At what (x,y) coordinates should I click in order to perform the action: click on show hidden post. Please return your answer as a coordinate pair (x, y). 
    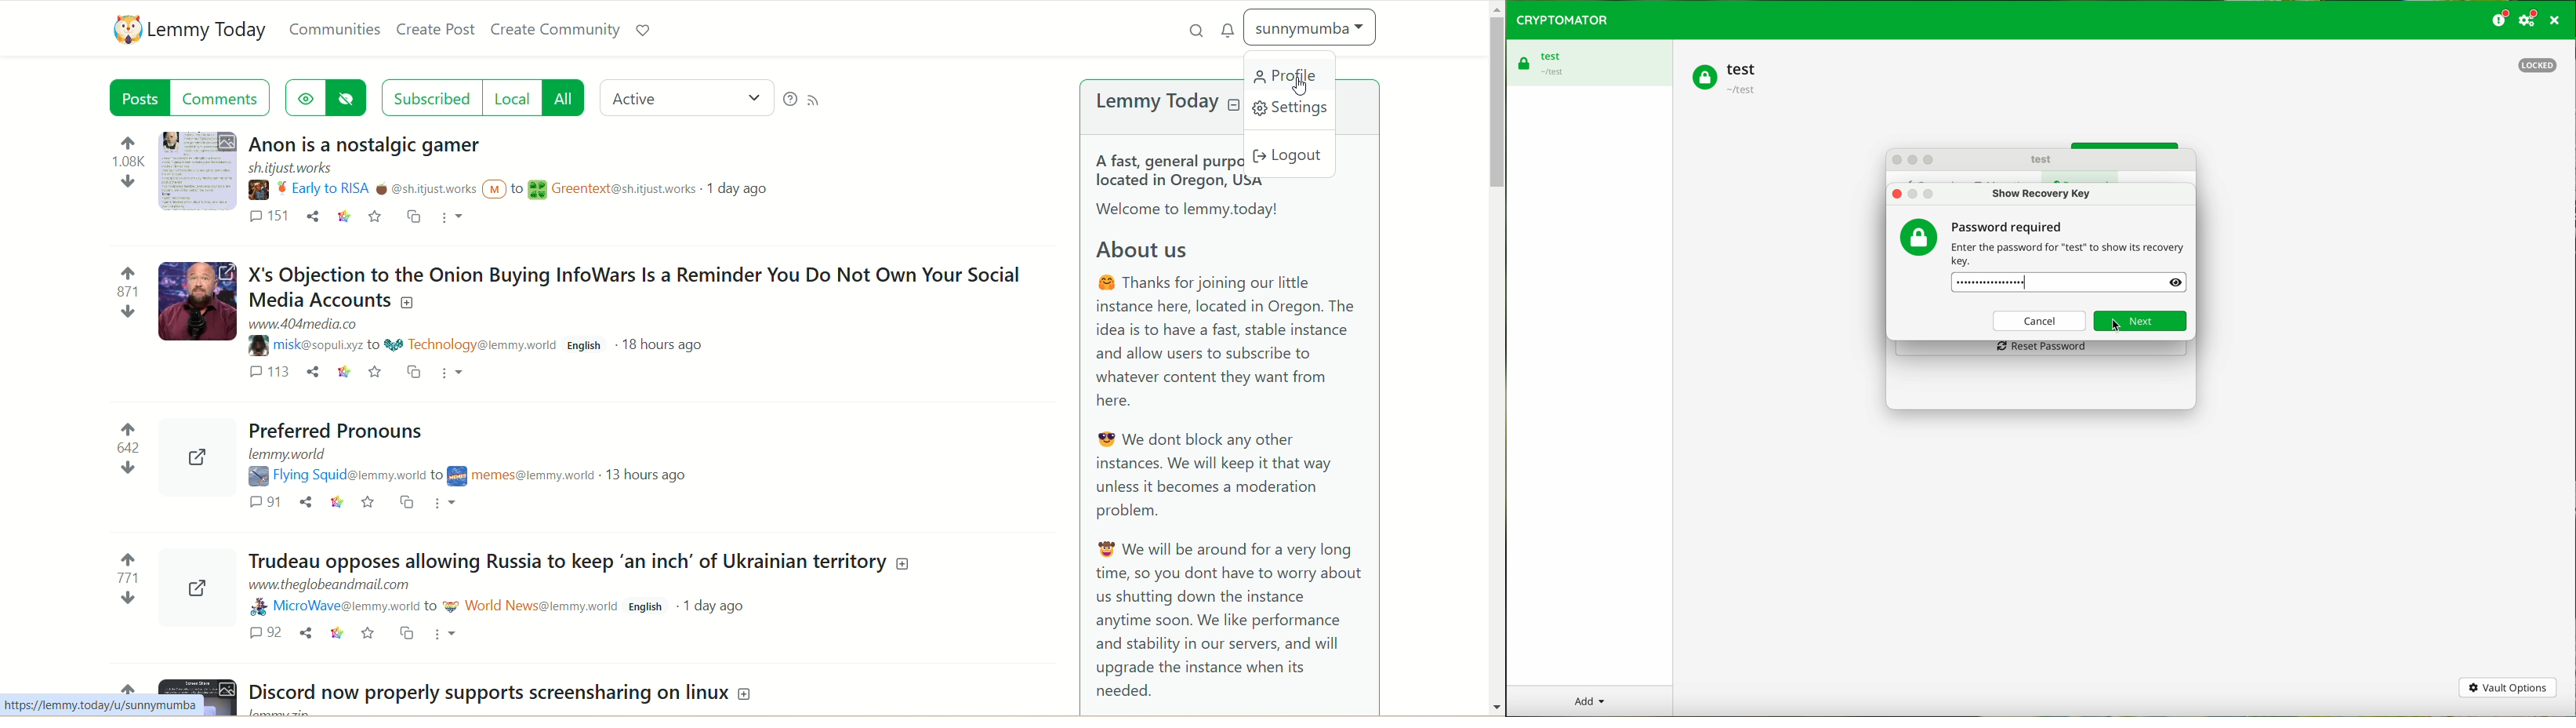
    Looking at the image, I should click on (305, 97).